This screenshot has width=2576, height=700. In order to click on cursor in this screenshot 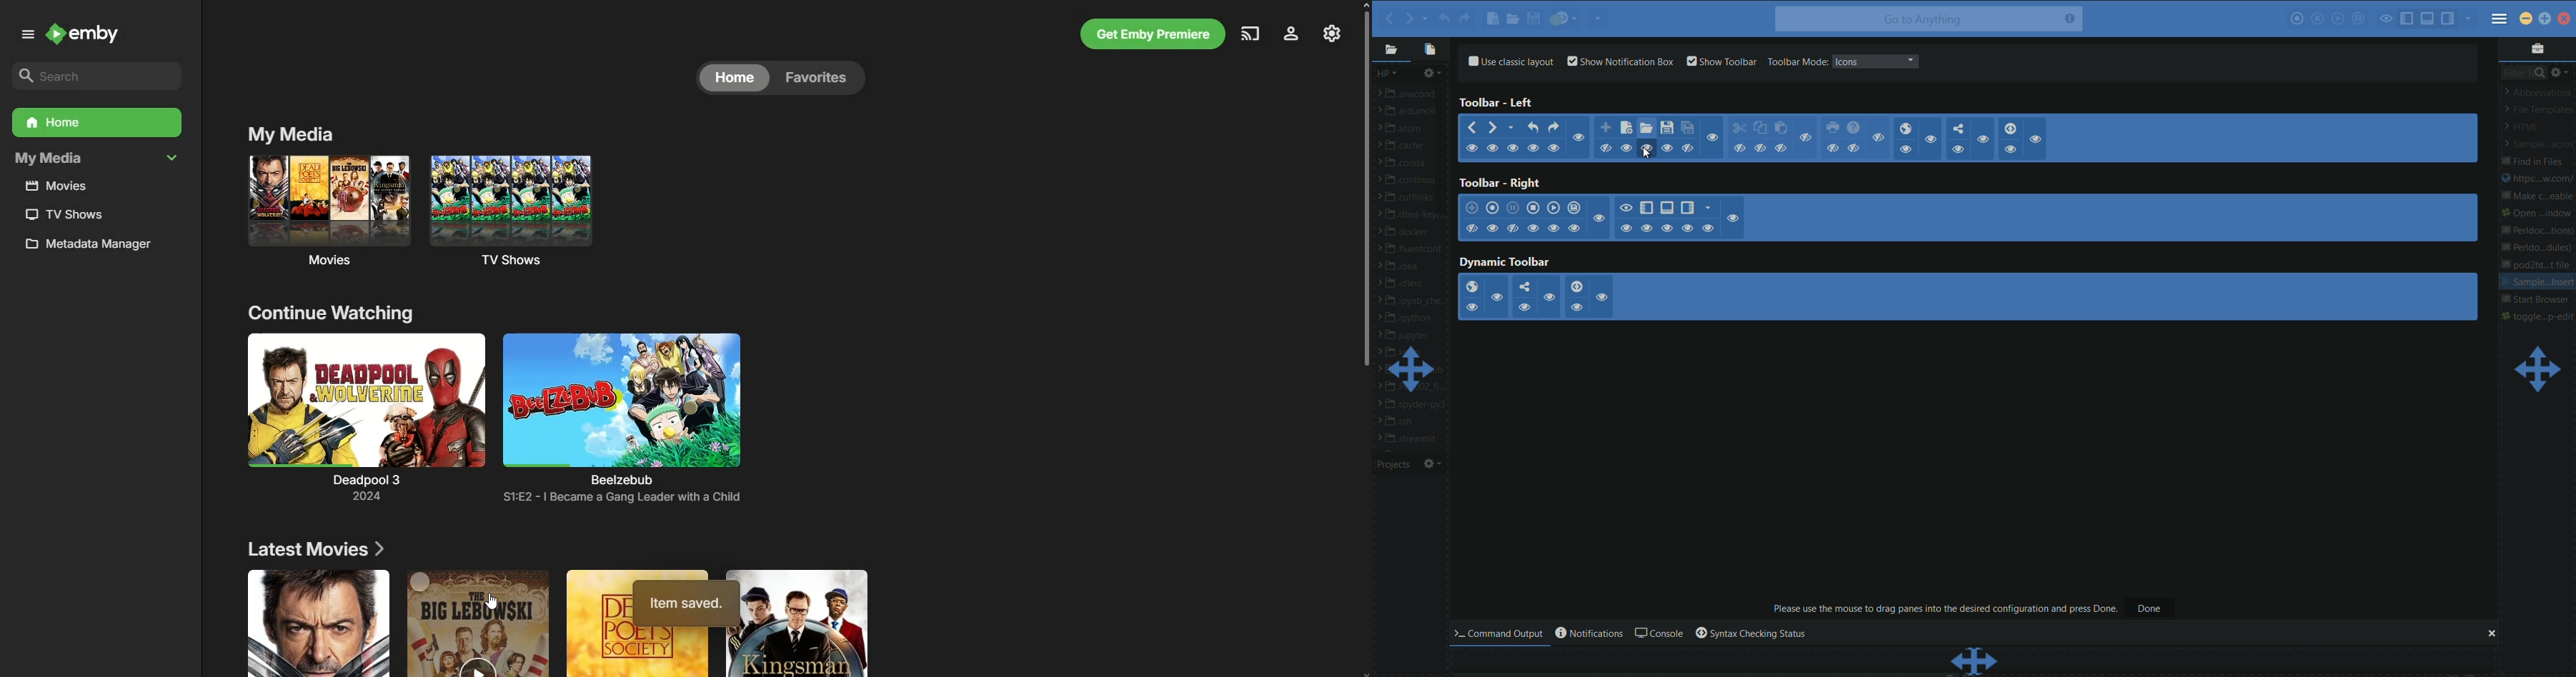, I will do `click(1647, 157)`.